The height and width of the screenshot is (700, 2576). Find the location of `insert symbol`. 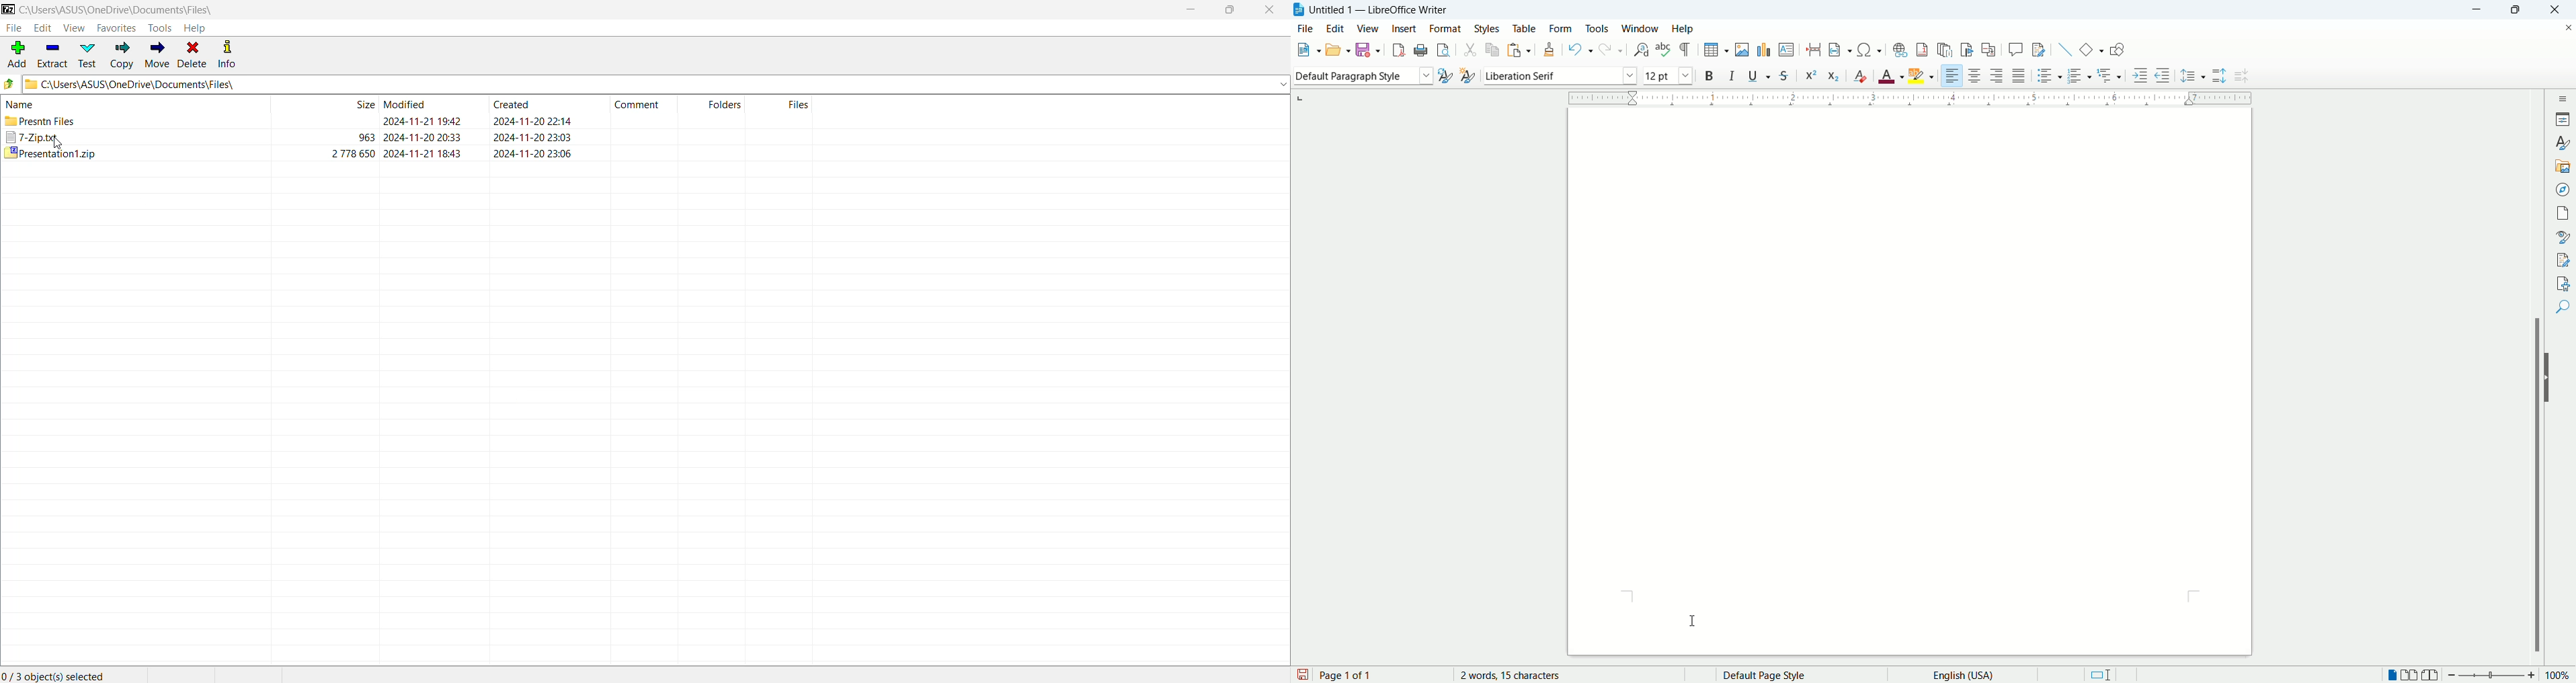

insert symbol is located at coordinates (1870, 49).